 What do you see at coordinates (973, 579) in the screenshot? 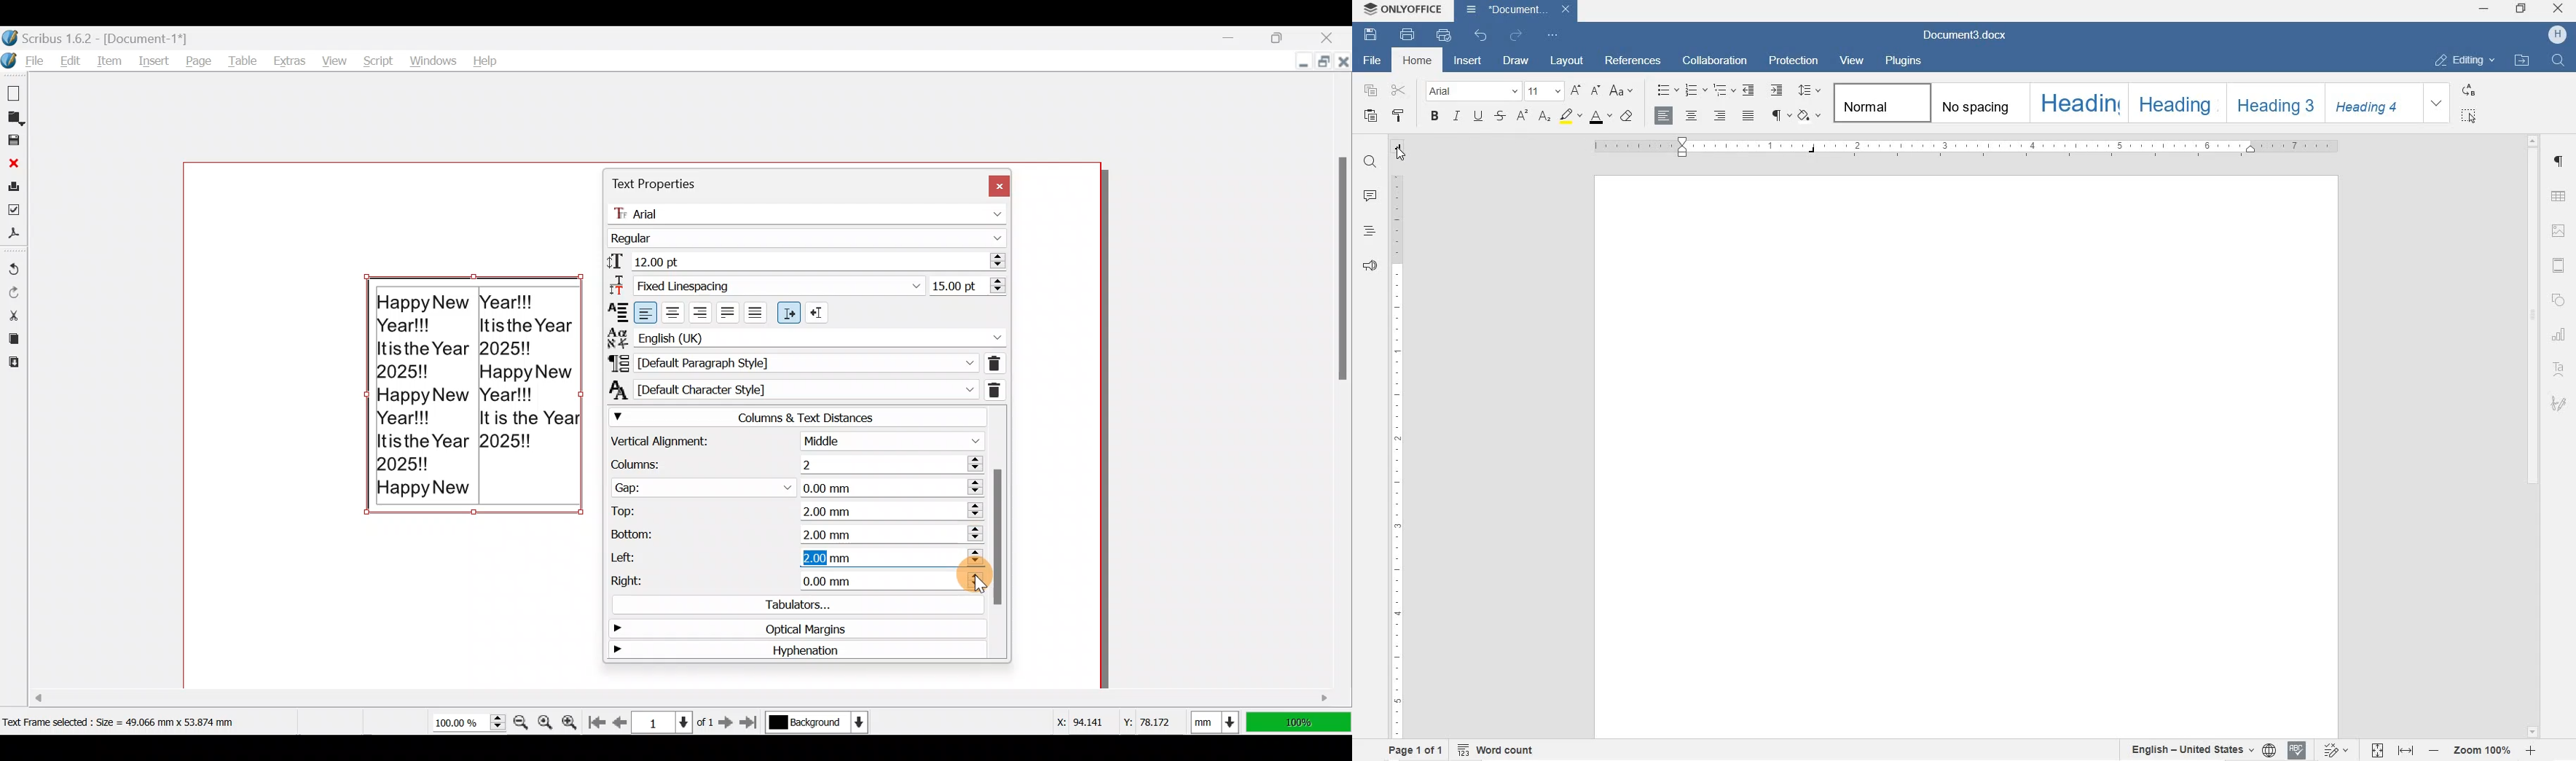
I see `Cursor on right (increase button)` at bounding box center [973, 579].